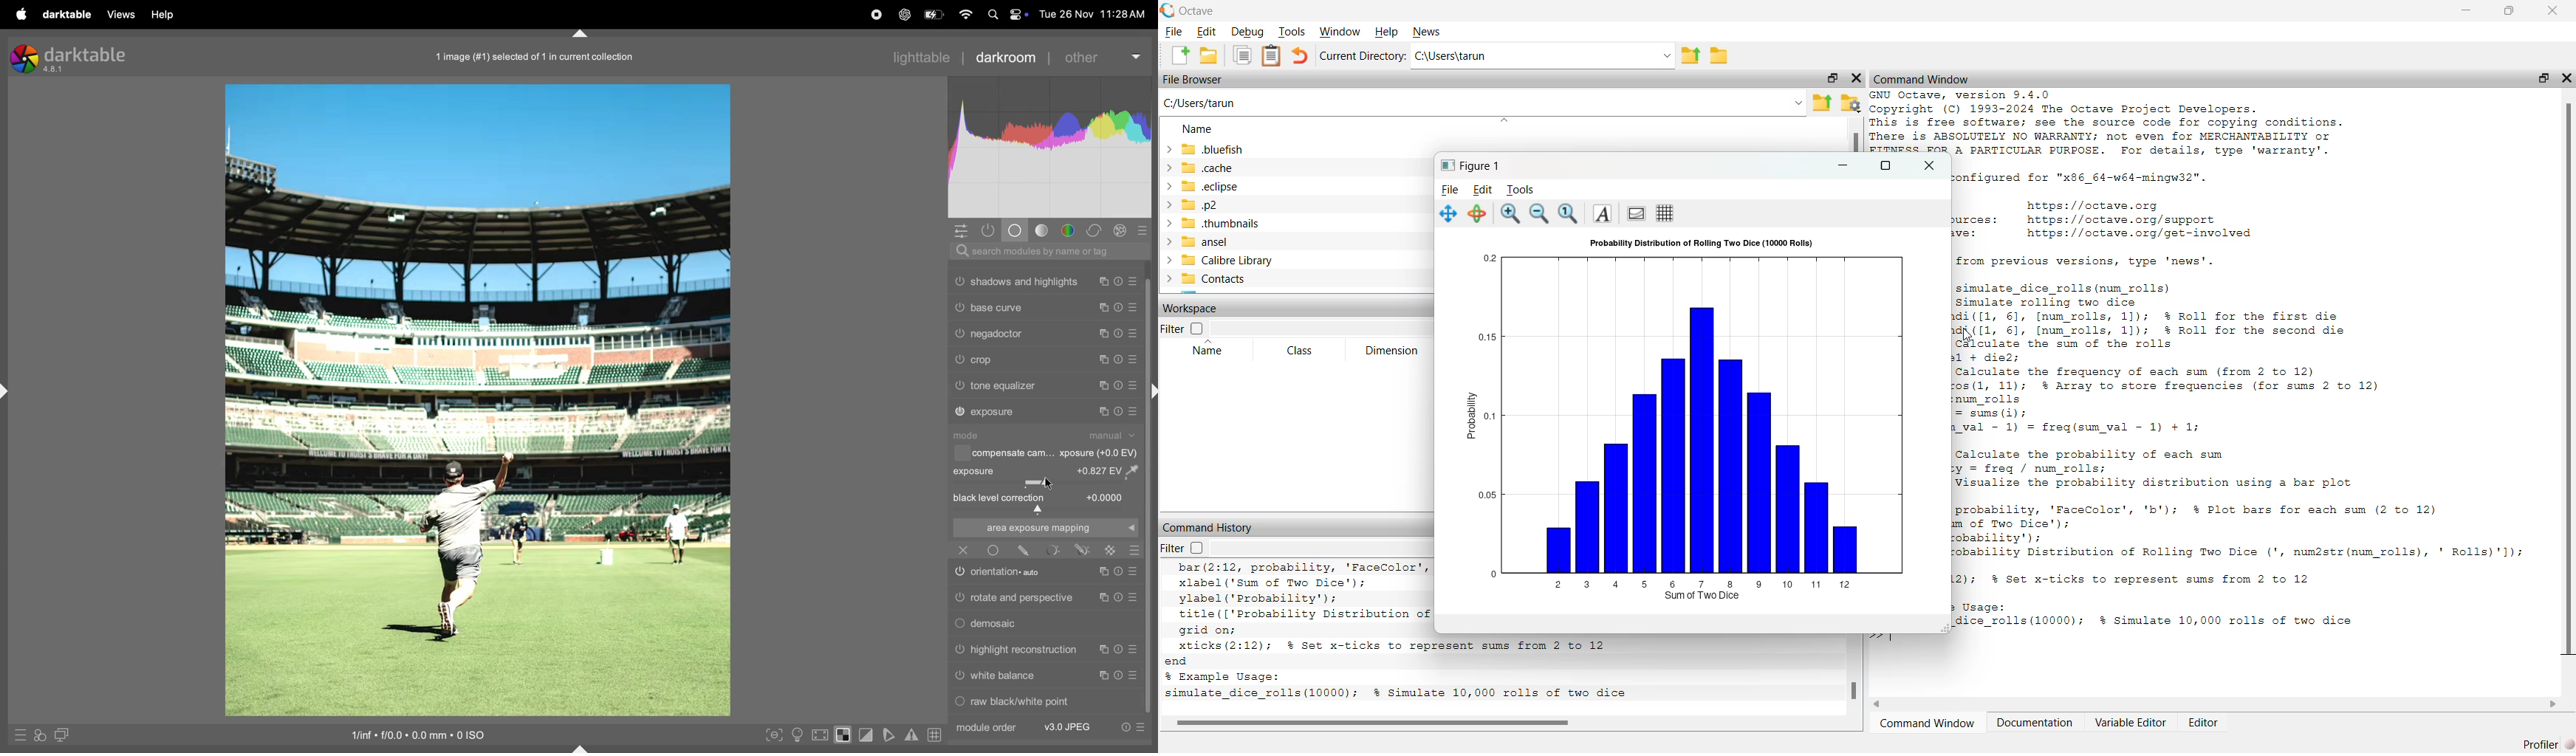 Image resolution: width=2576 pixels, height=756 pixels. What do you see at coordinates (1104, 282) in the screenshot?
I see `copy` at bounding box center [1104, 282].